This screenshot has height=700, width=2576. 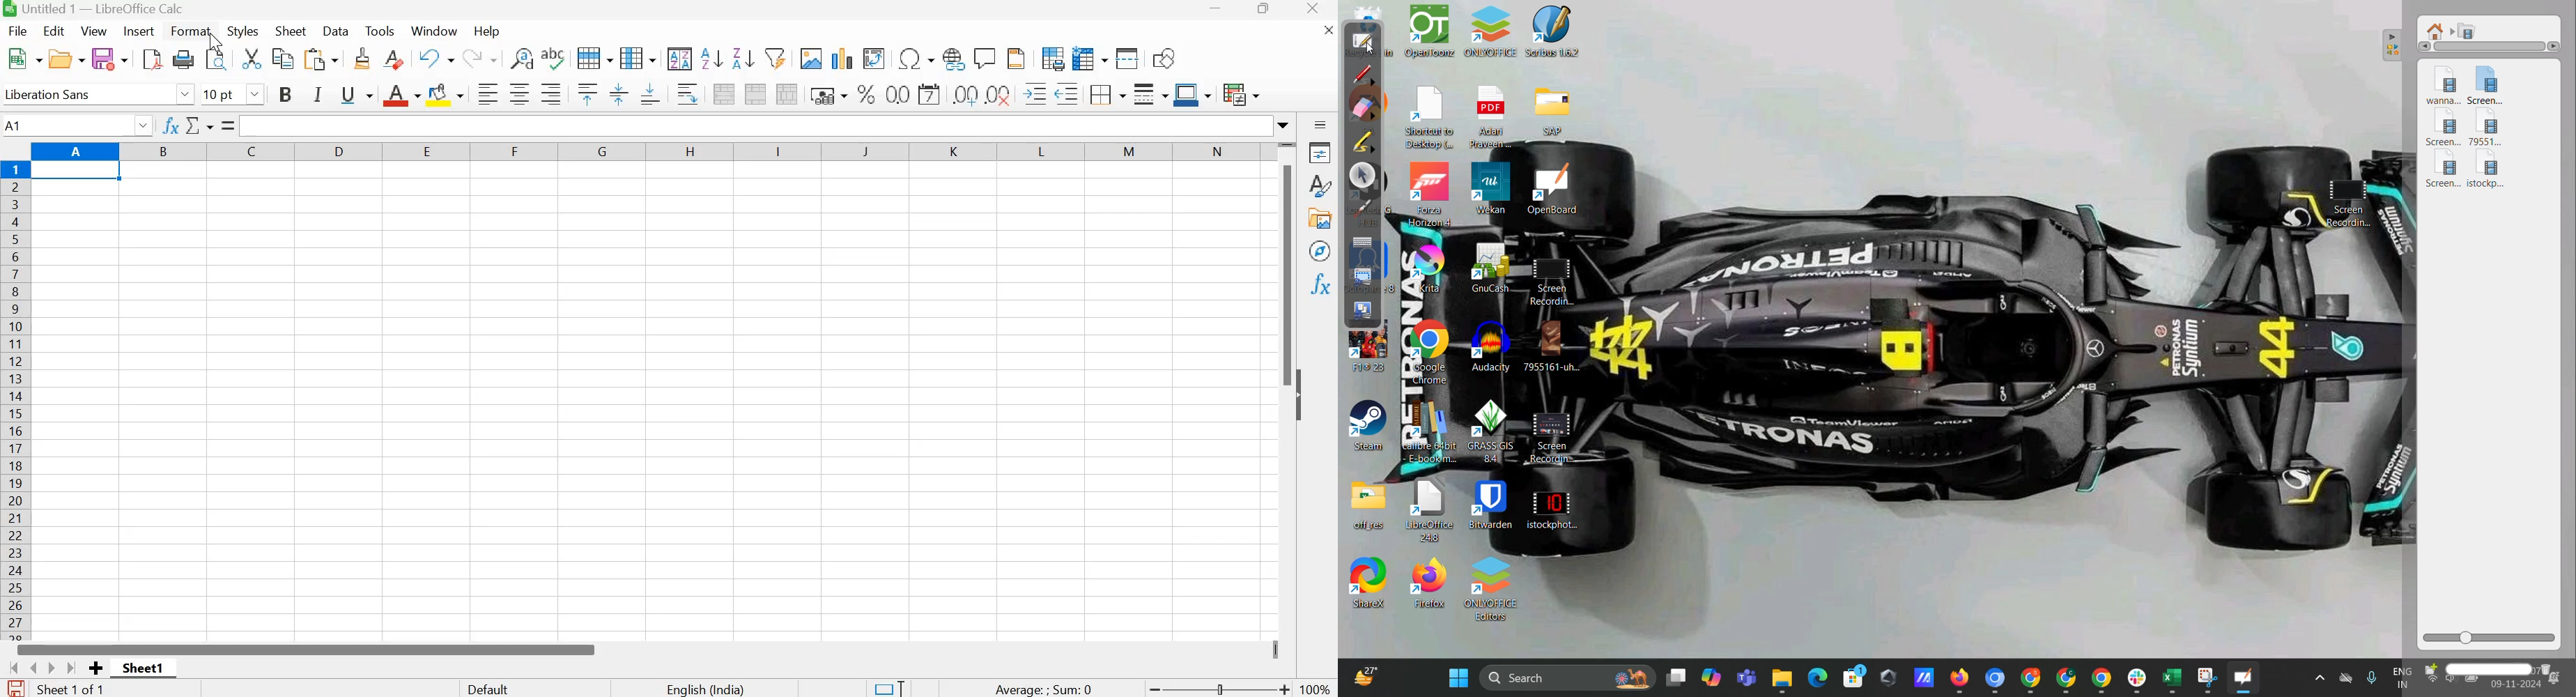 I want to click on Select function, so click(x=201, y=125).